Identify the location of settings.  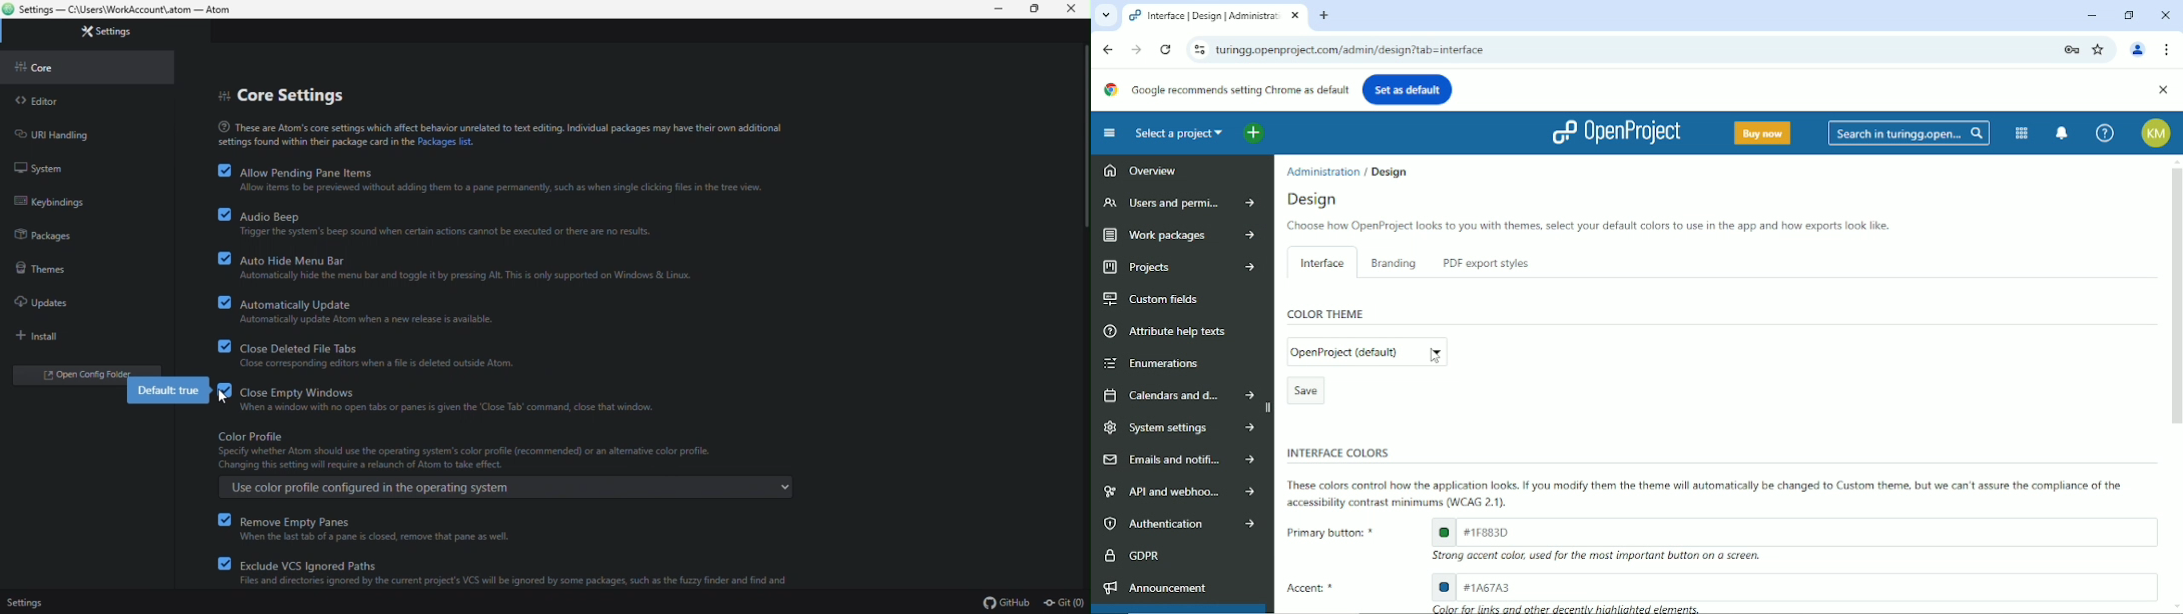
(108, 32).